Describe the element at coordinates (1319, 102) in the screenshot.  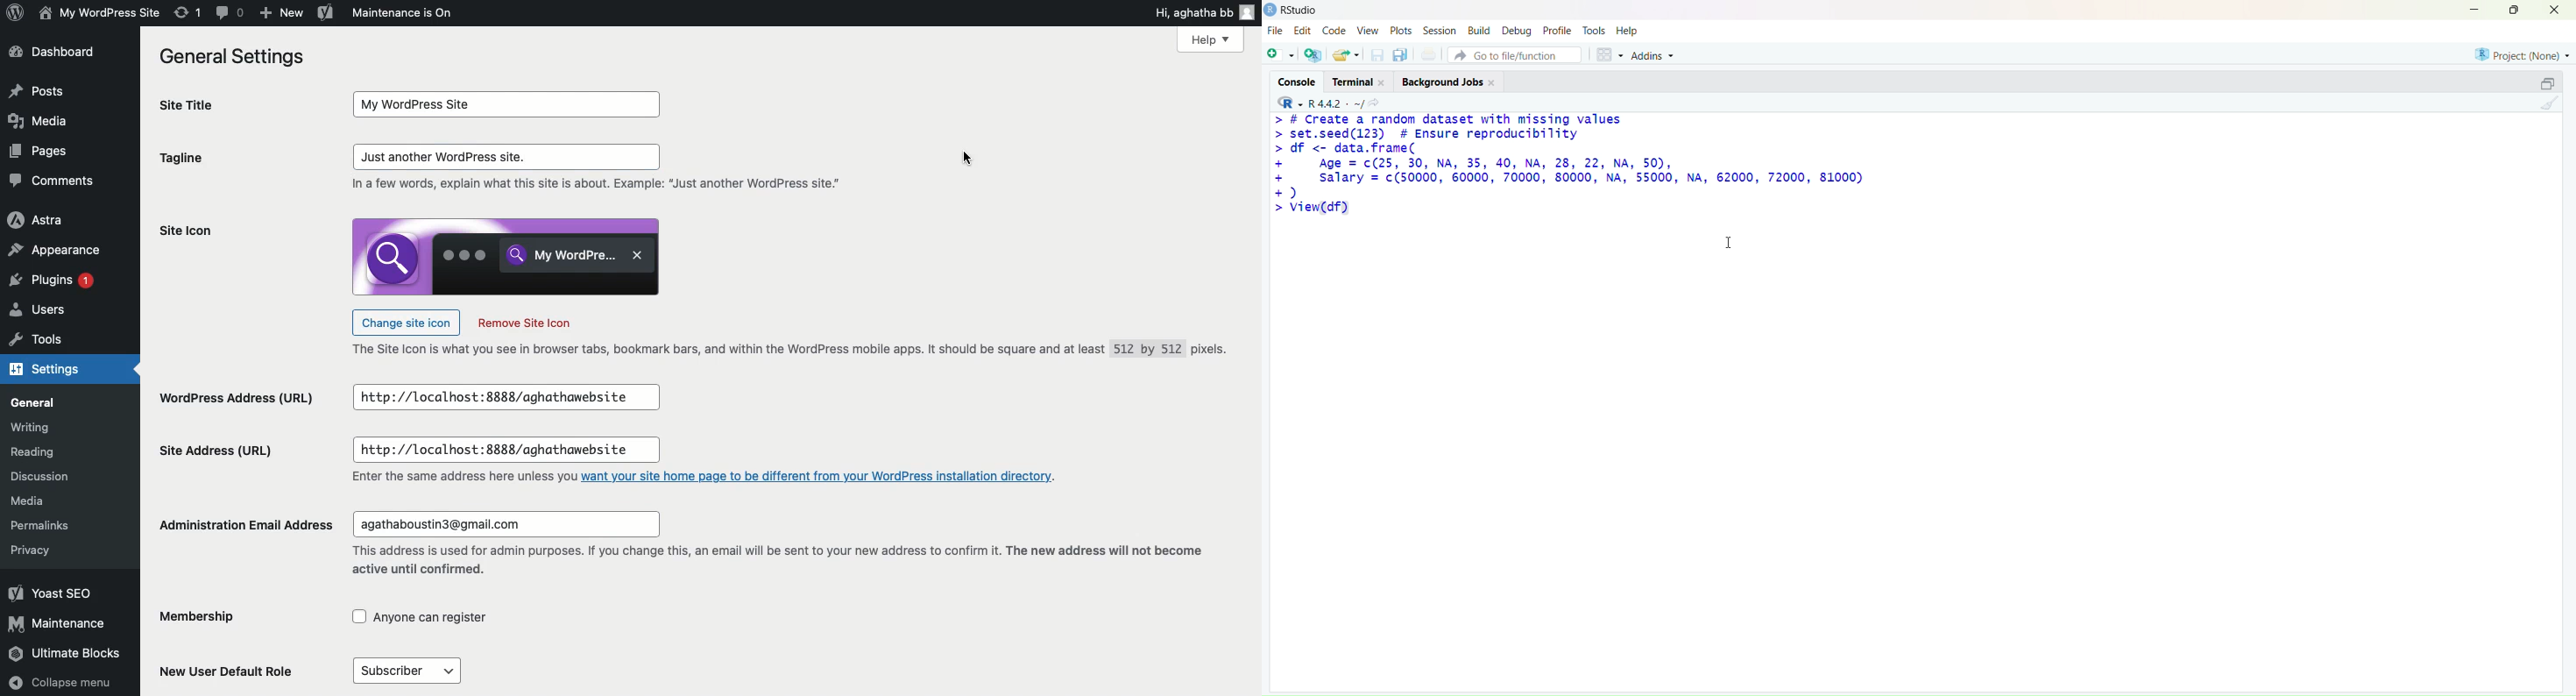
I see `R 4.4.2` at that location.